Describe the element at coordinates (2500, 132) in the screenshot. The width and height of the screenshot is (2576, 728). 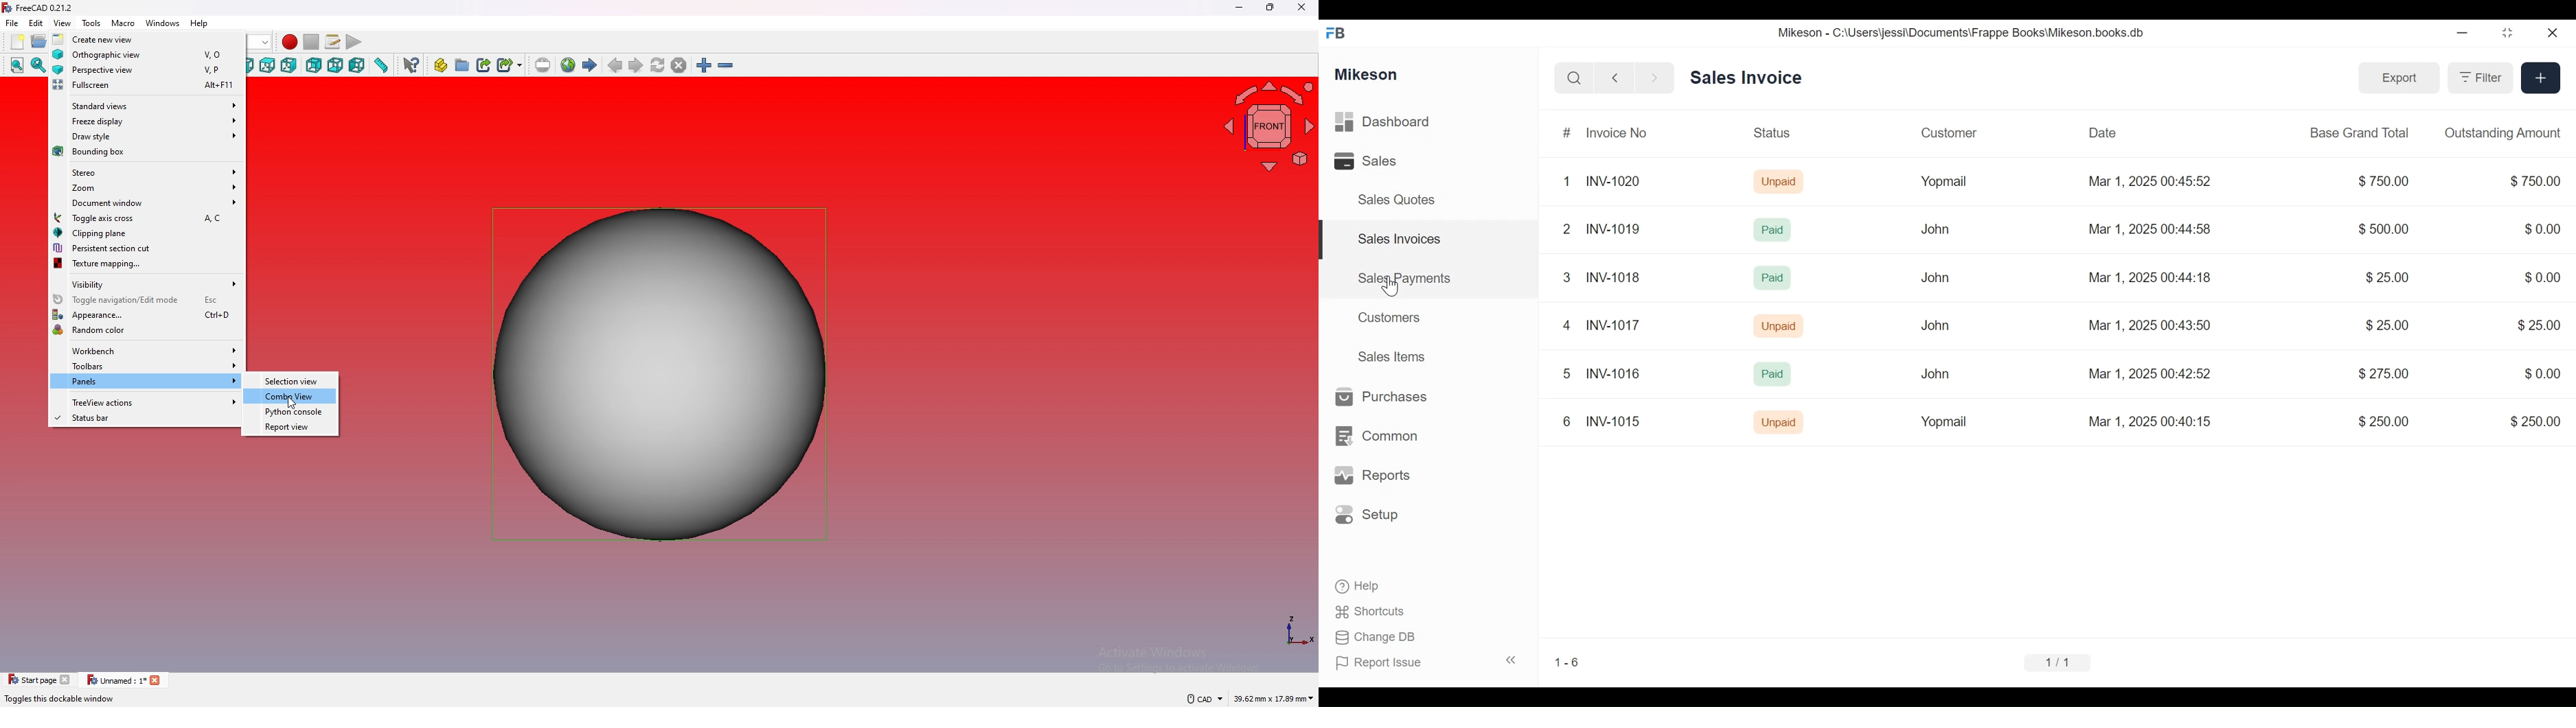
I see `Outstanding Amount` at that location.